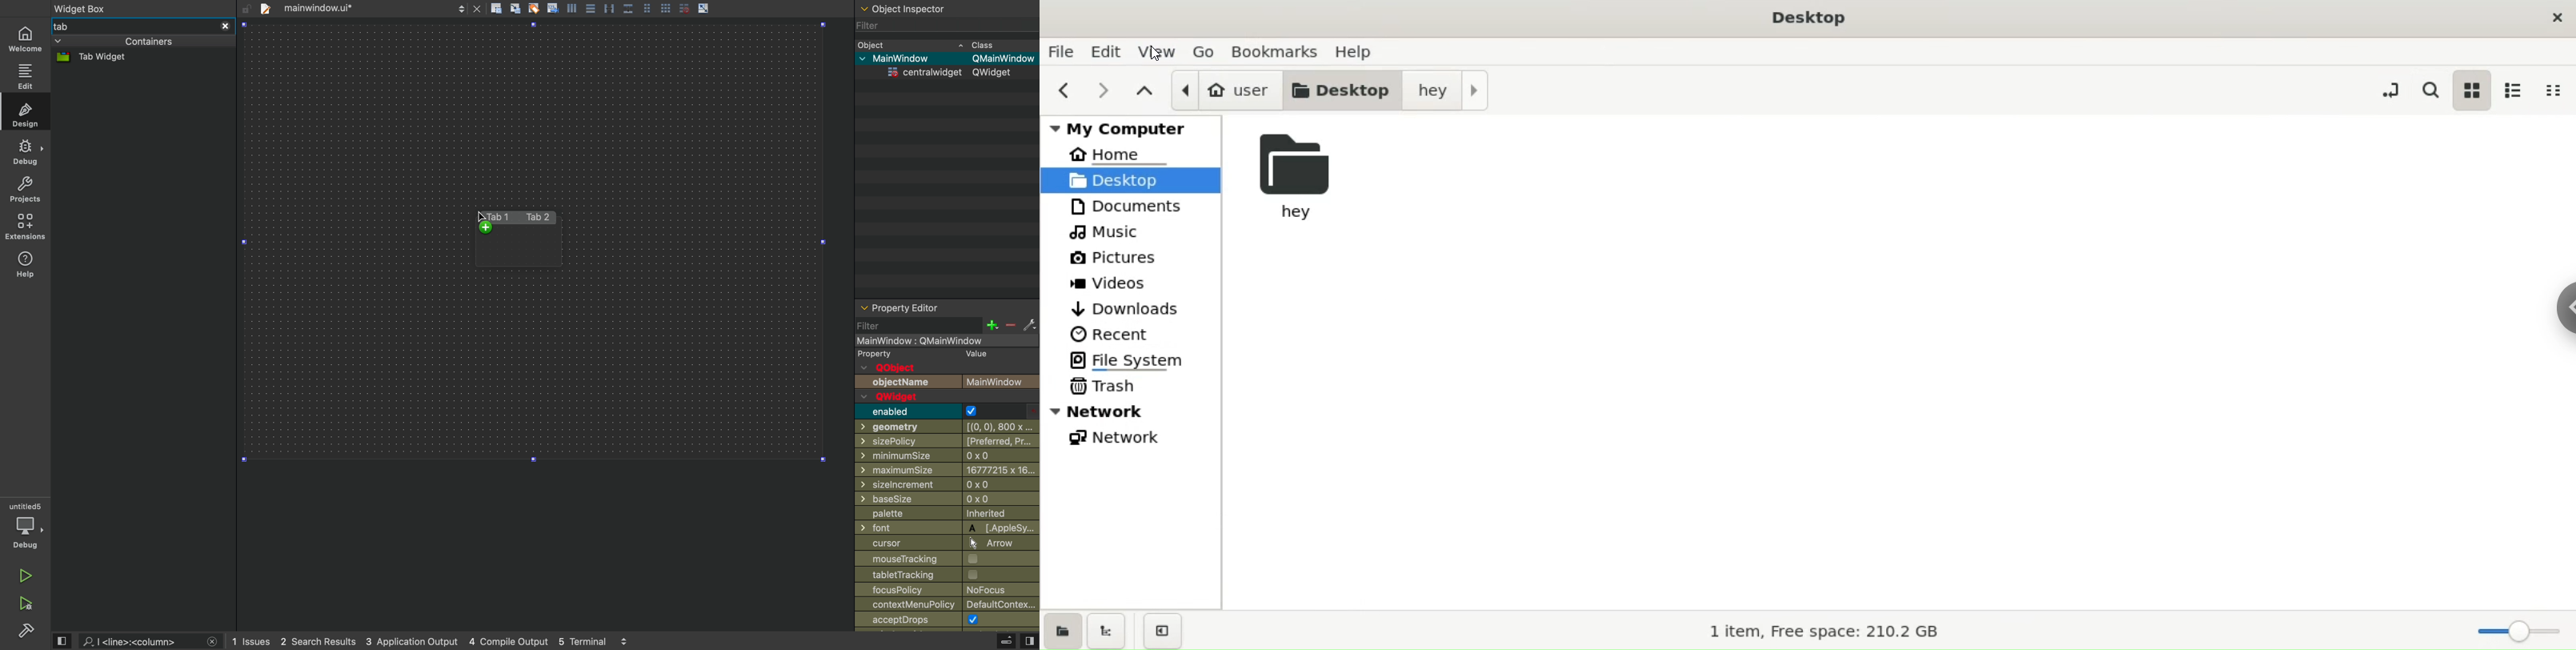 The width and height of the screenshot is (2576, 672). Describe the element at coordinates (535, 242) in the screenshot. I see `Design area` at that location.